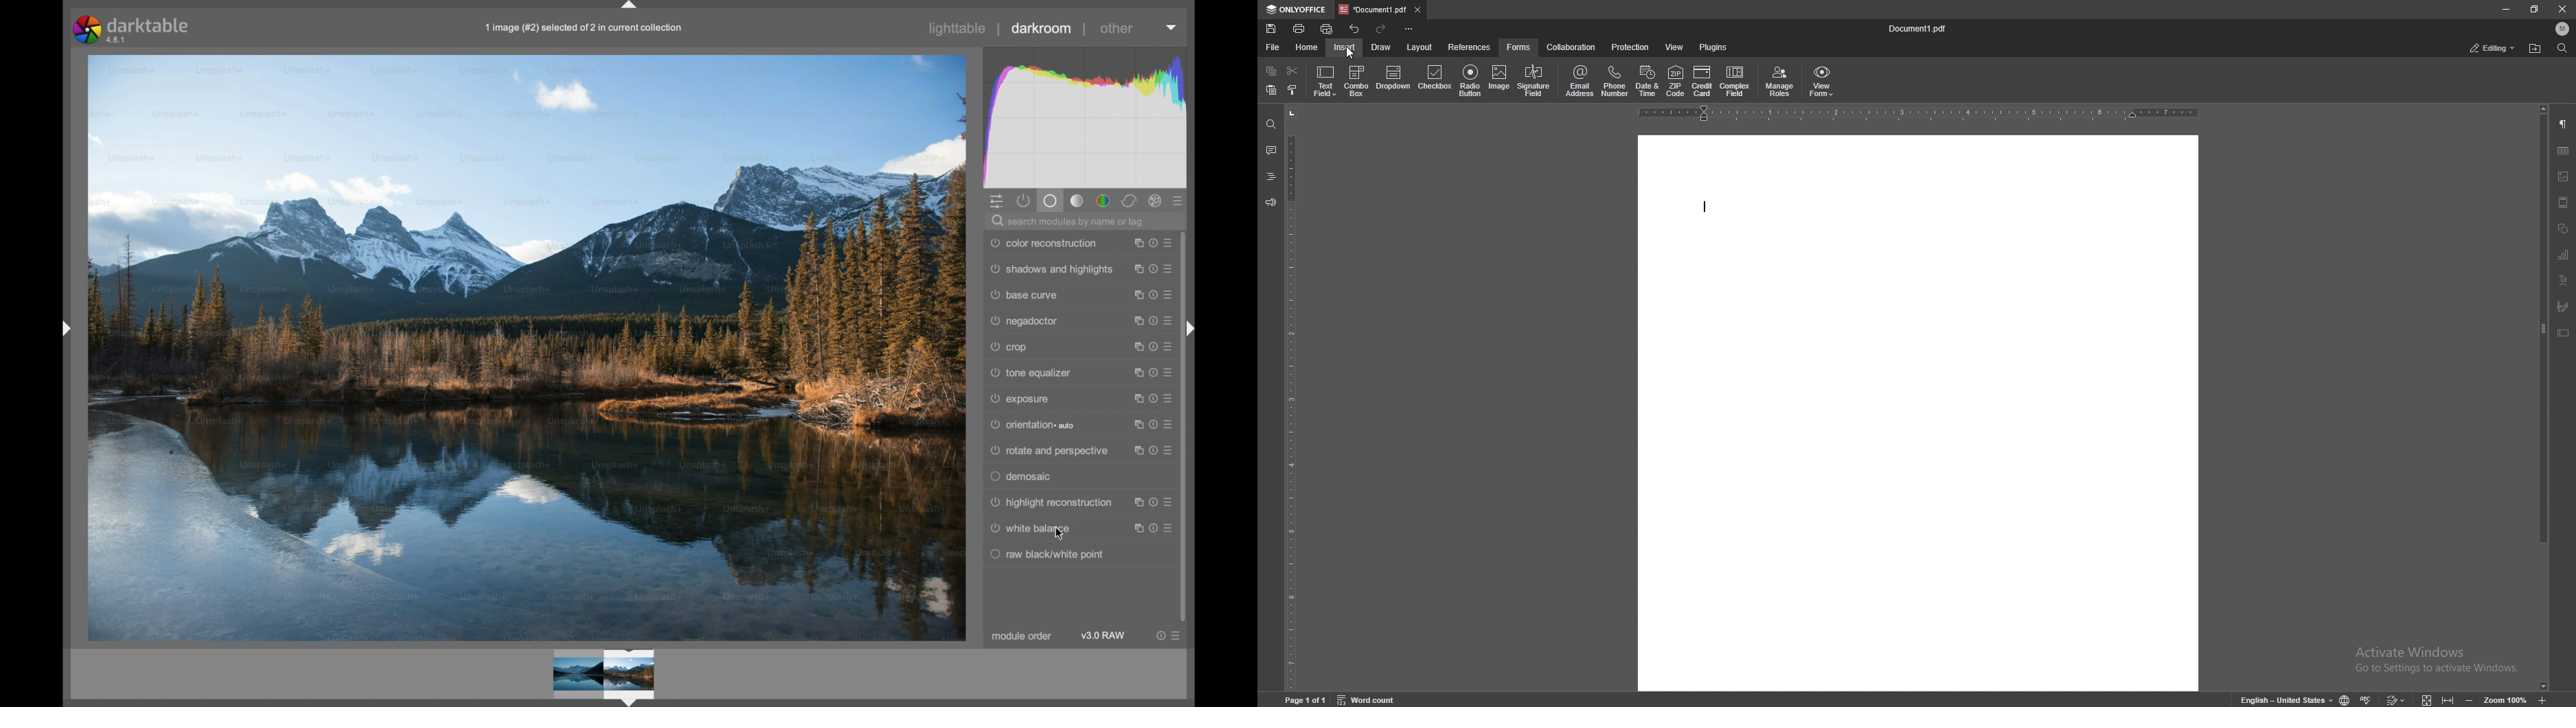 The image size is (2576, 728). I want to click on instance, so click(1136, 321).